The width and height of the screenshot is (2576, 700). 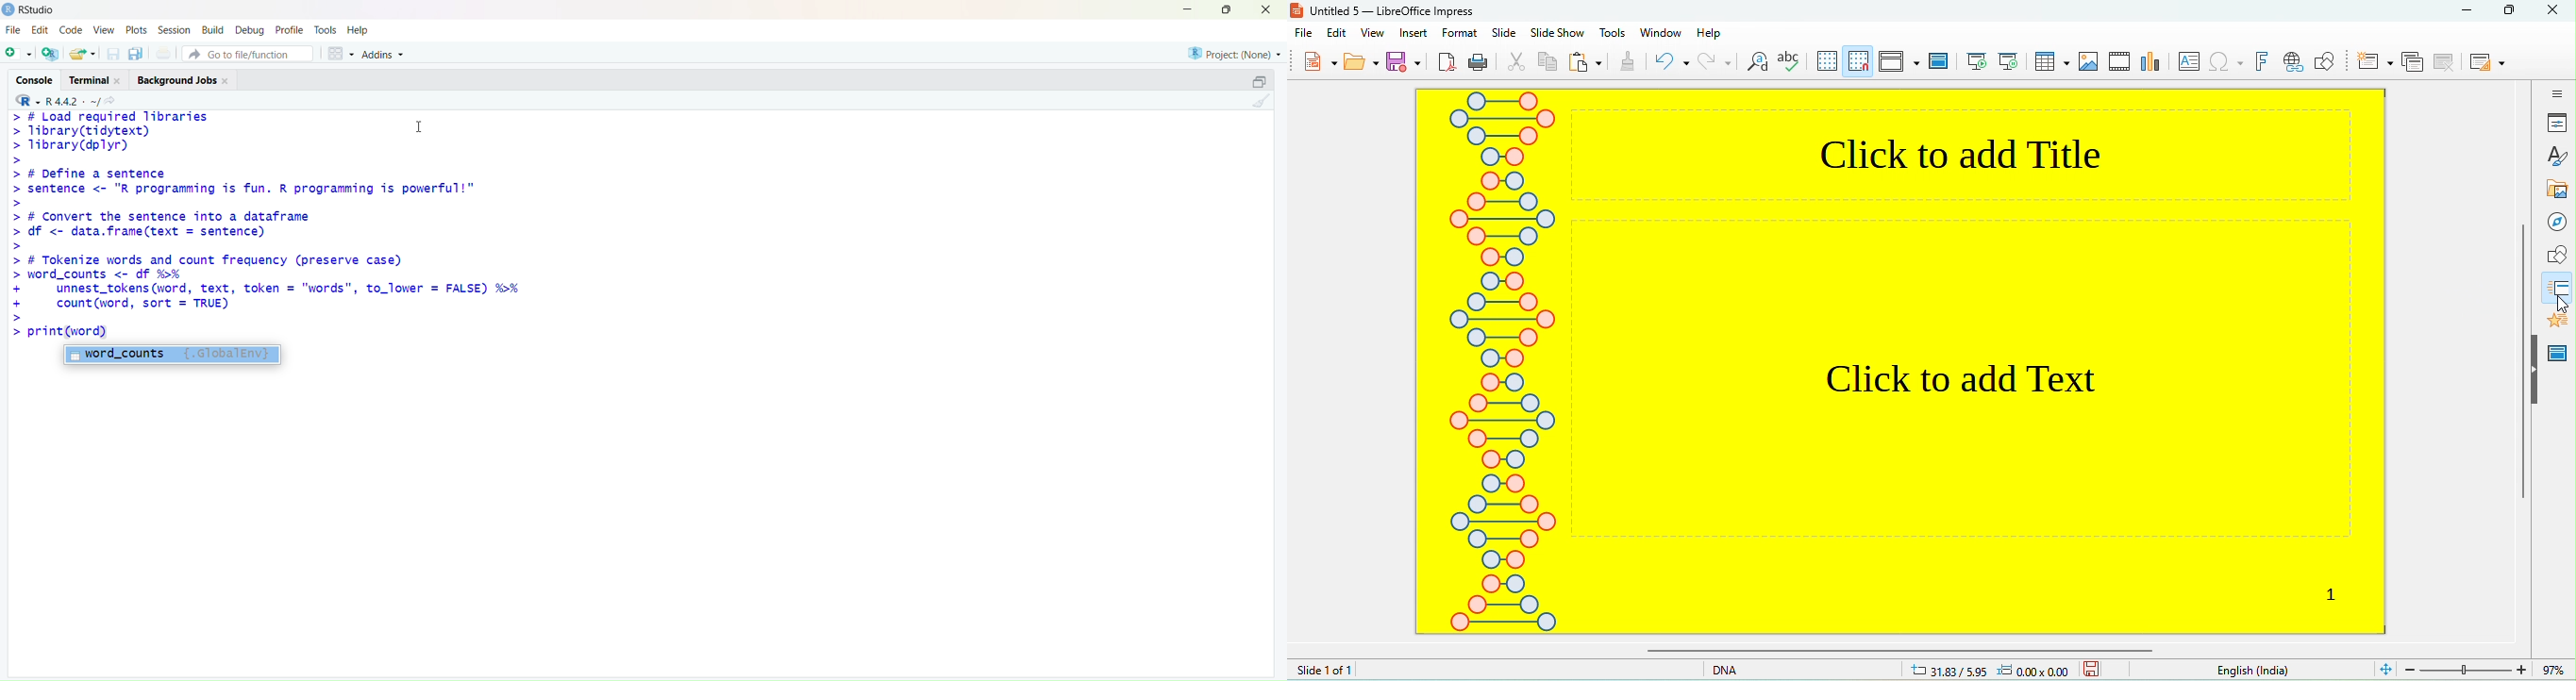 I want to click on shape, so click(x=2553, y=253).